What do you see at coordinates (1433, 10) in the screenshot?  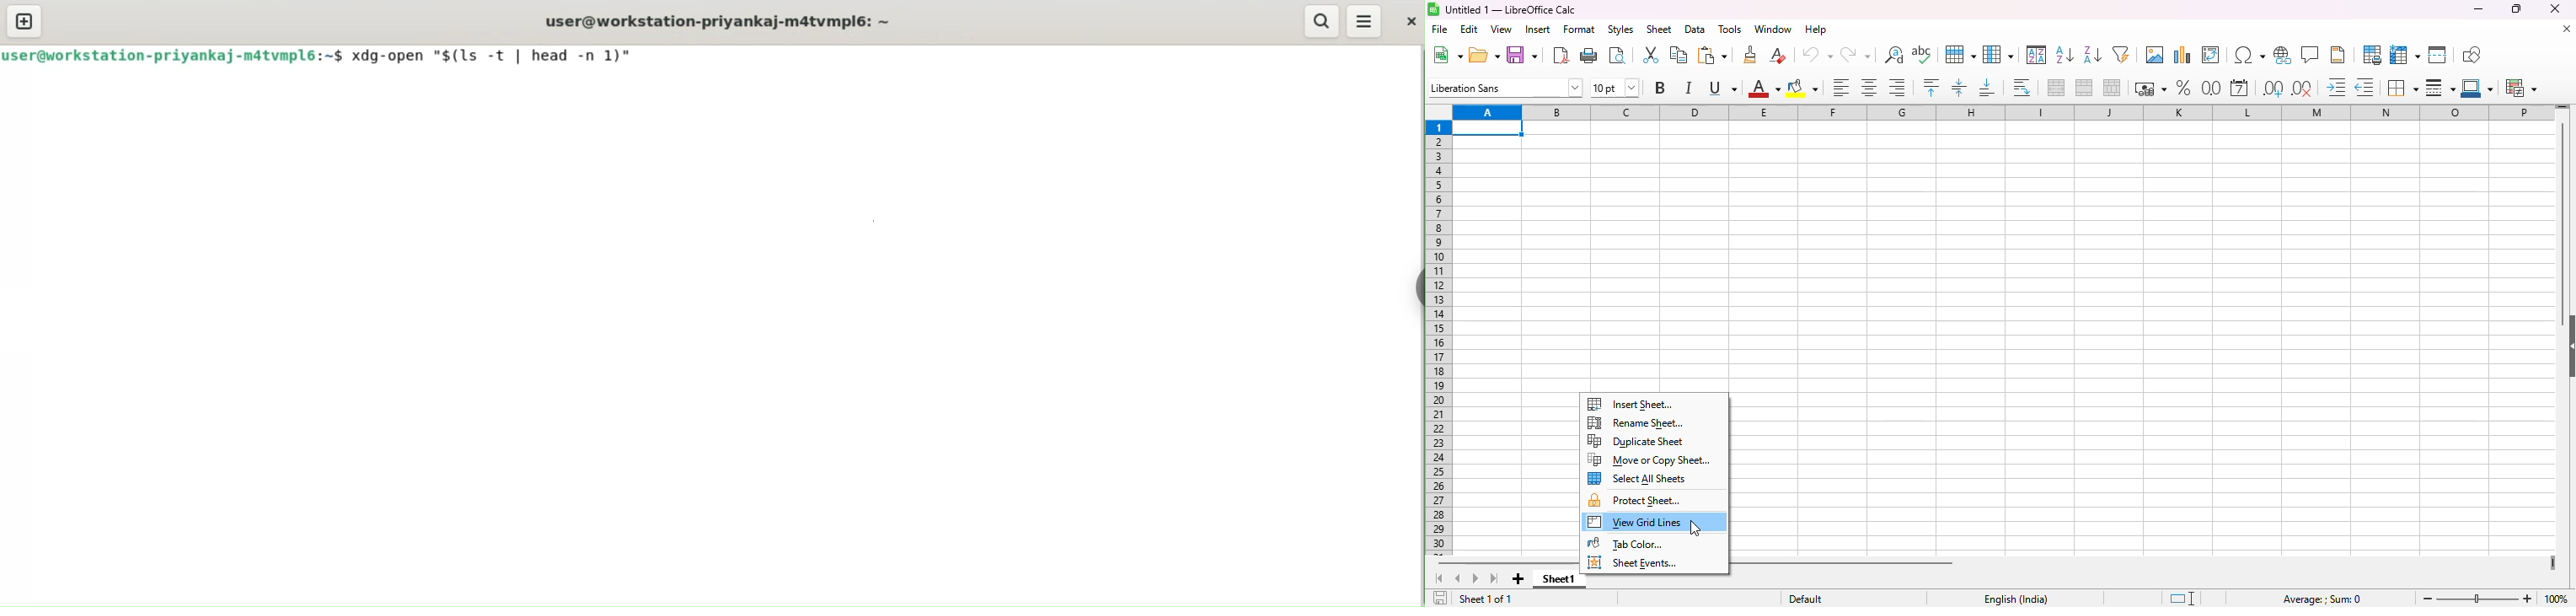 I see `logo` at bounding box center [1433, 10].